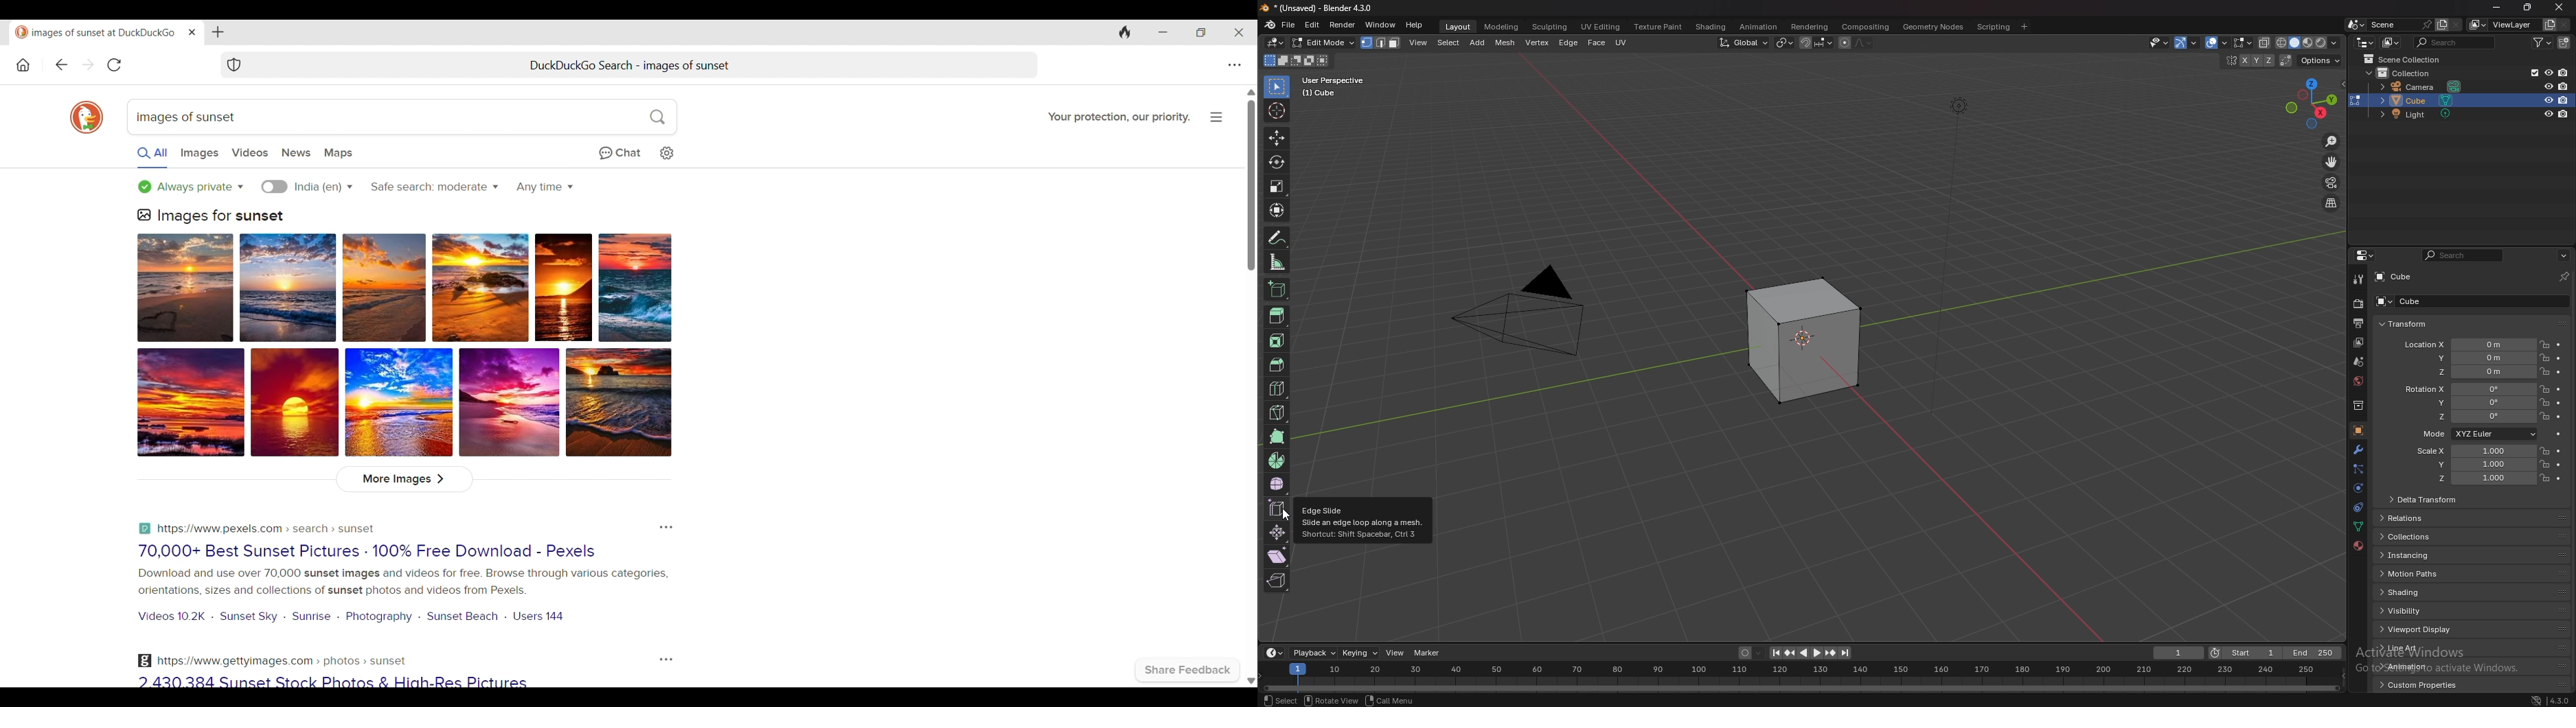  What do you see at coordinates (2564, 255) in the screenshot?
I see `options` at bounding box center [2564, 255].